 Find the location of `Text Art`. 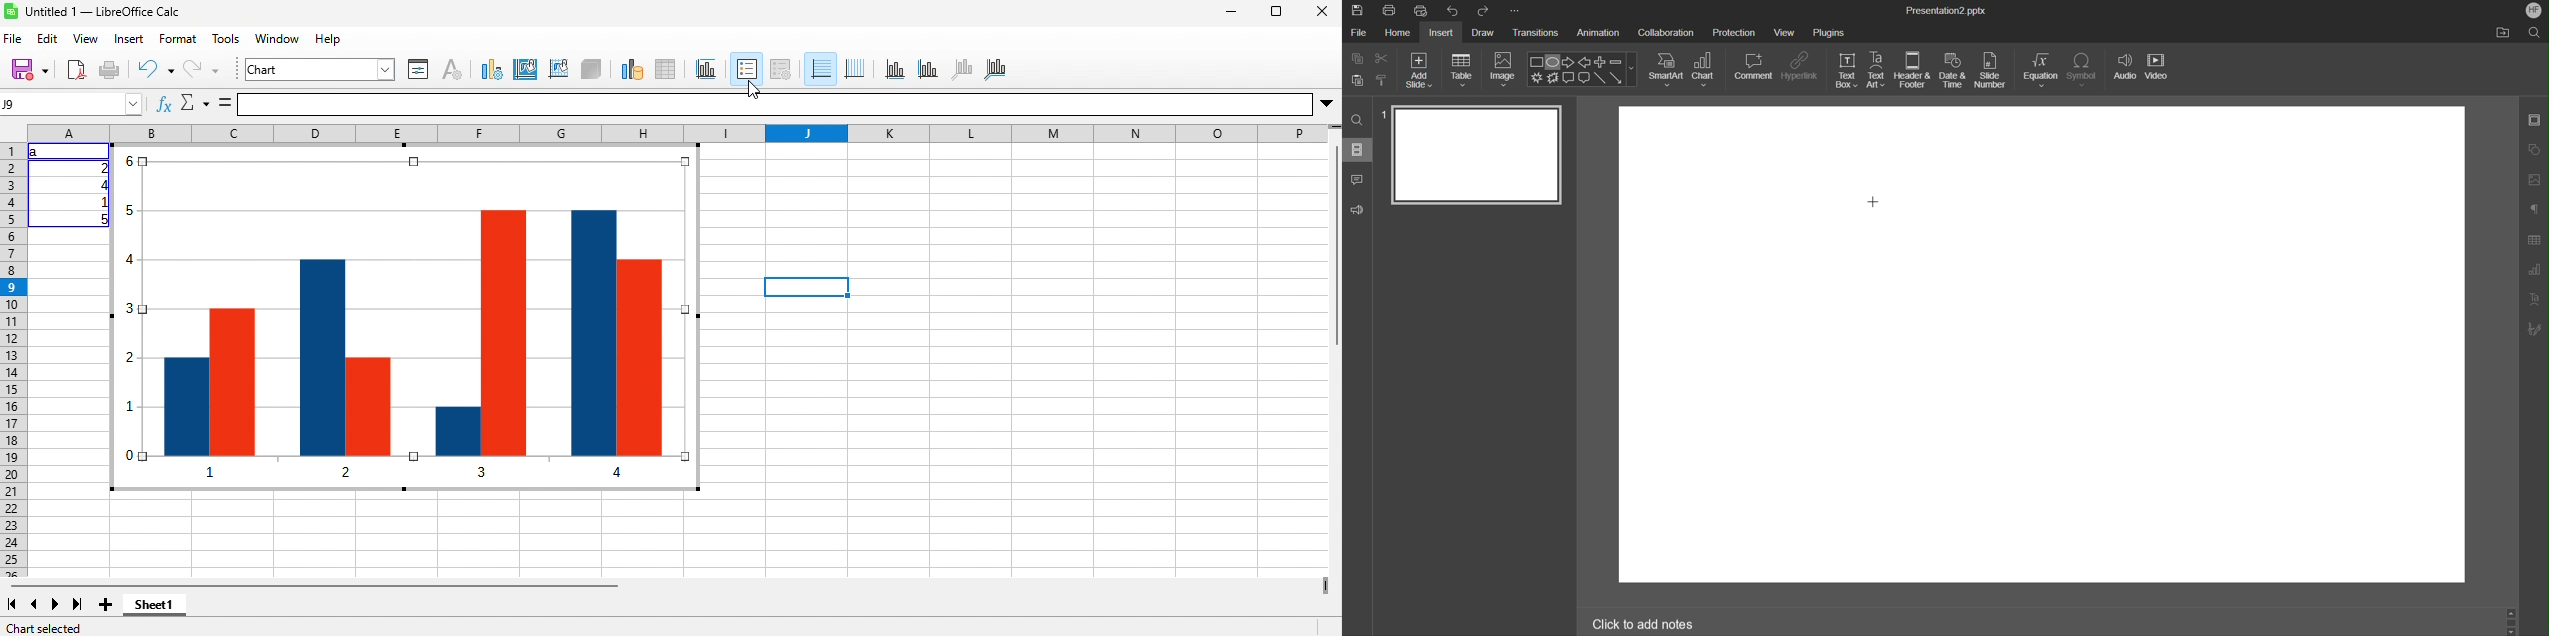

Text Art is located at coordinates (1877, 71).